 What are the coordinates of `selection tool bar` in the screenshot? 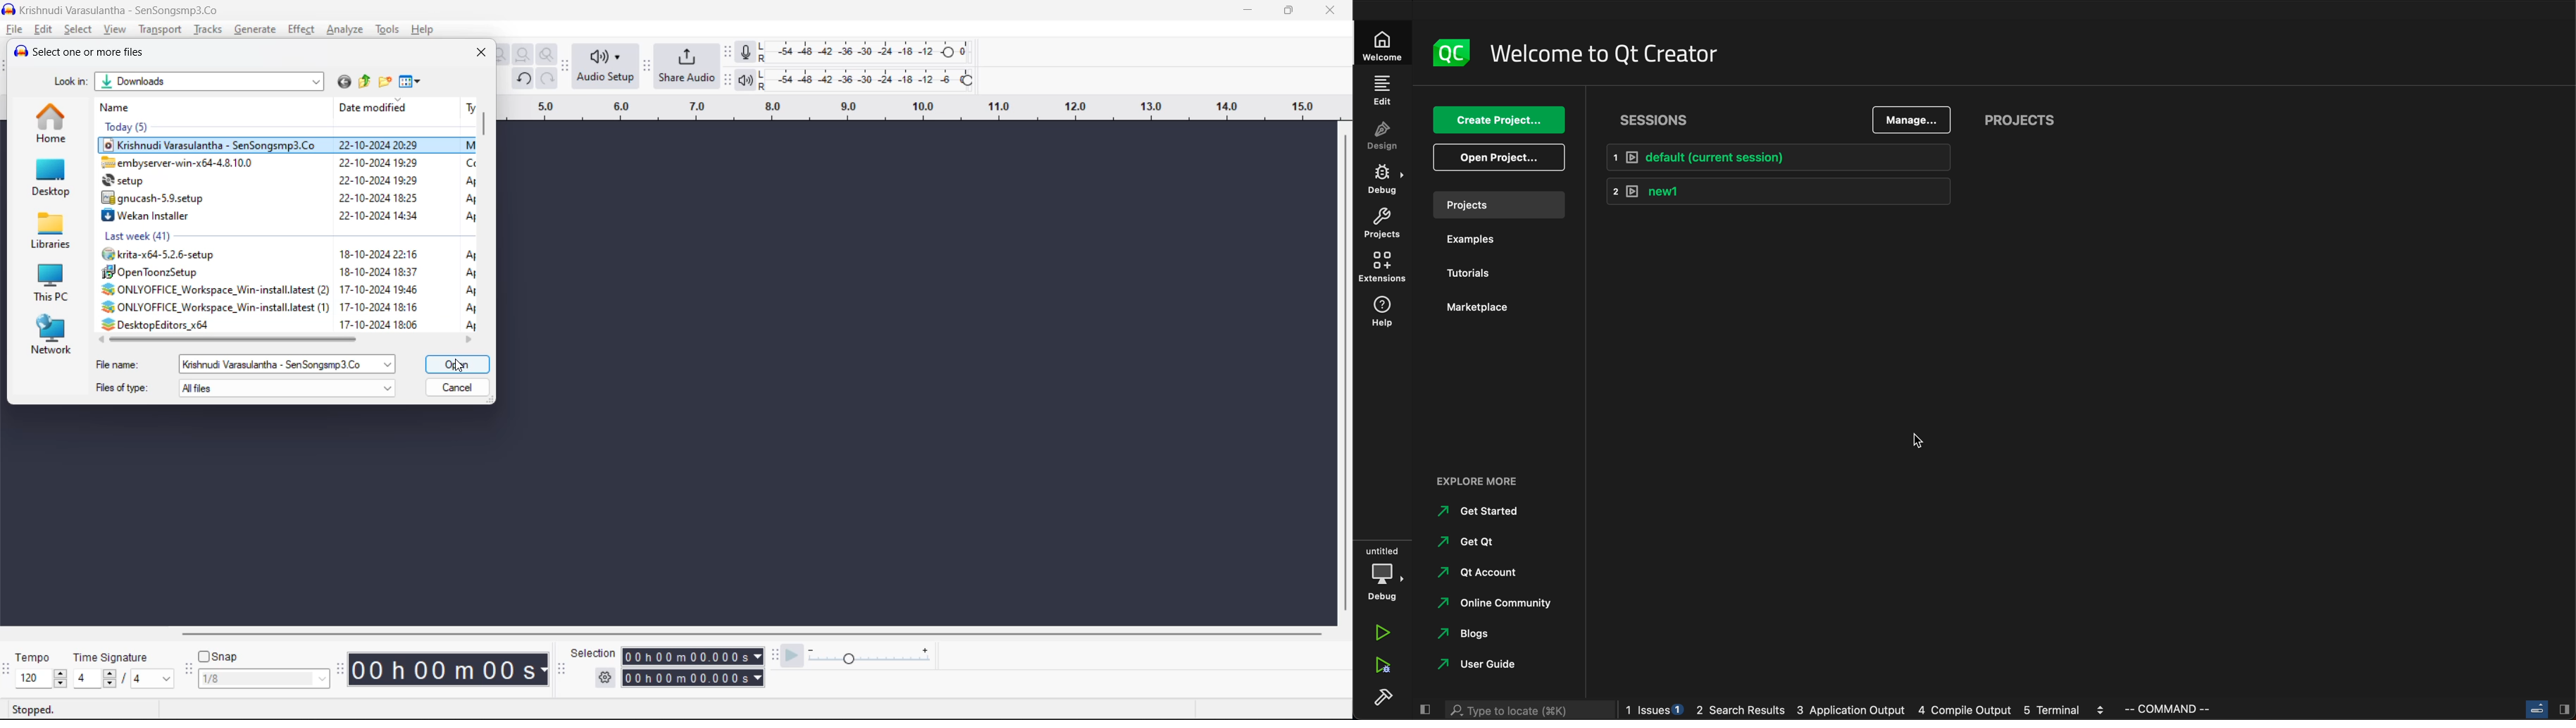 It's located at (559, 669).